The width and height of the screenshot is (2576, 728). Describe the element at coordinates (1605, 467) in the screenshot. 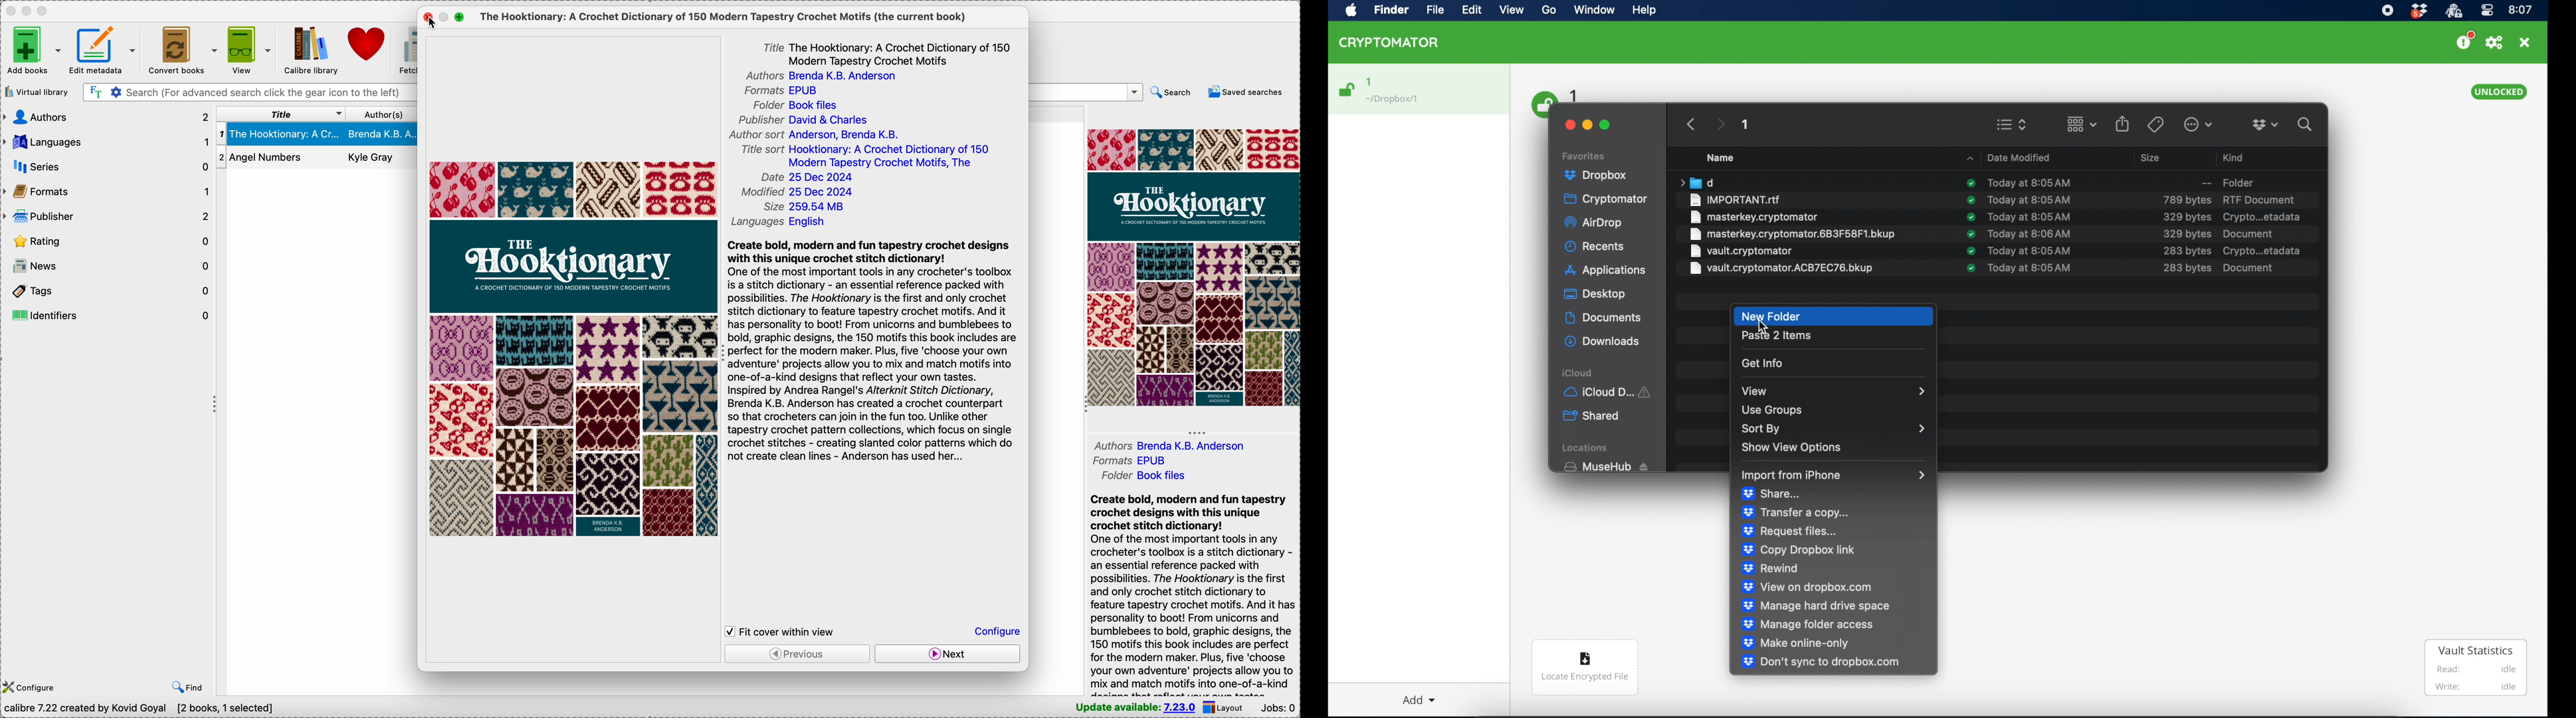

I see `musehub` at that location.